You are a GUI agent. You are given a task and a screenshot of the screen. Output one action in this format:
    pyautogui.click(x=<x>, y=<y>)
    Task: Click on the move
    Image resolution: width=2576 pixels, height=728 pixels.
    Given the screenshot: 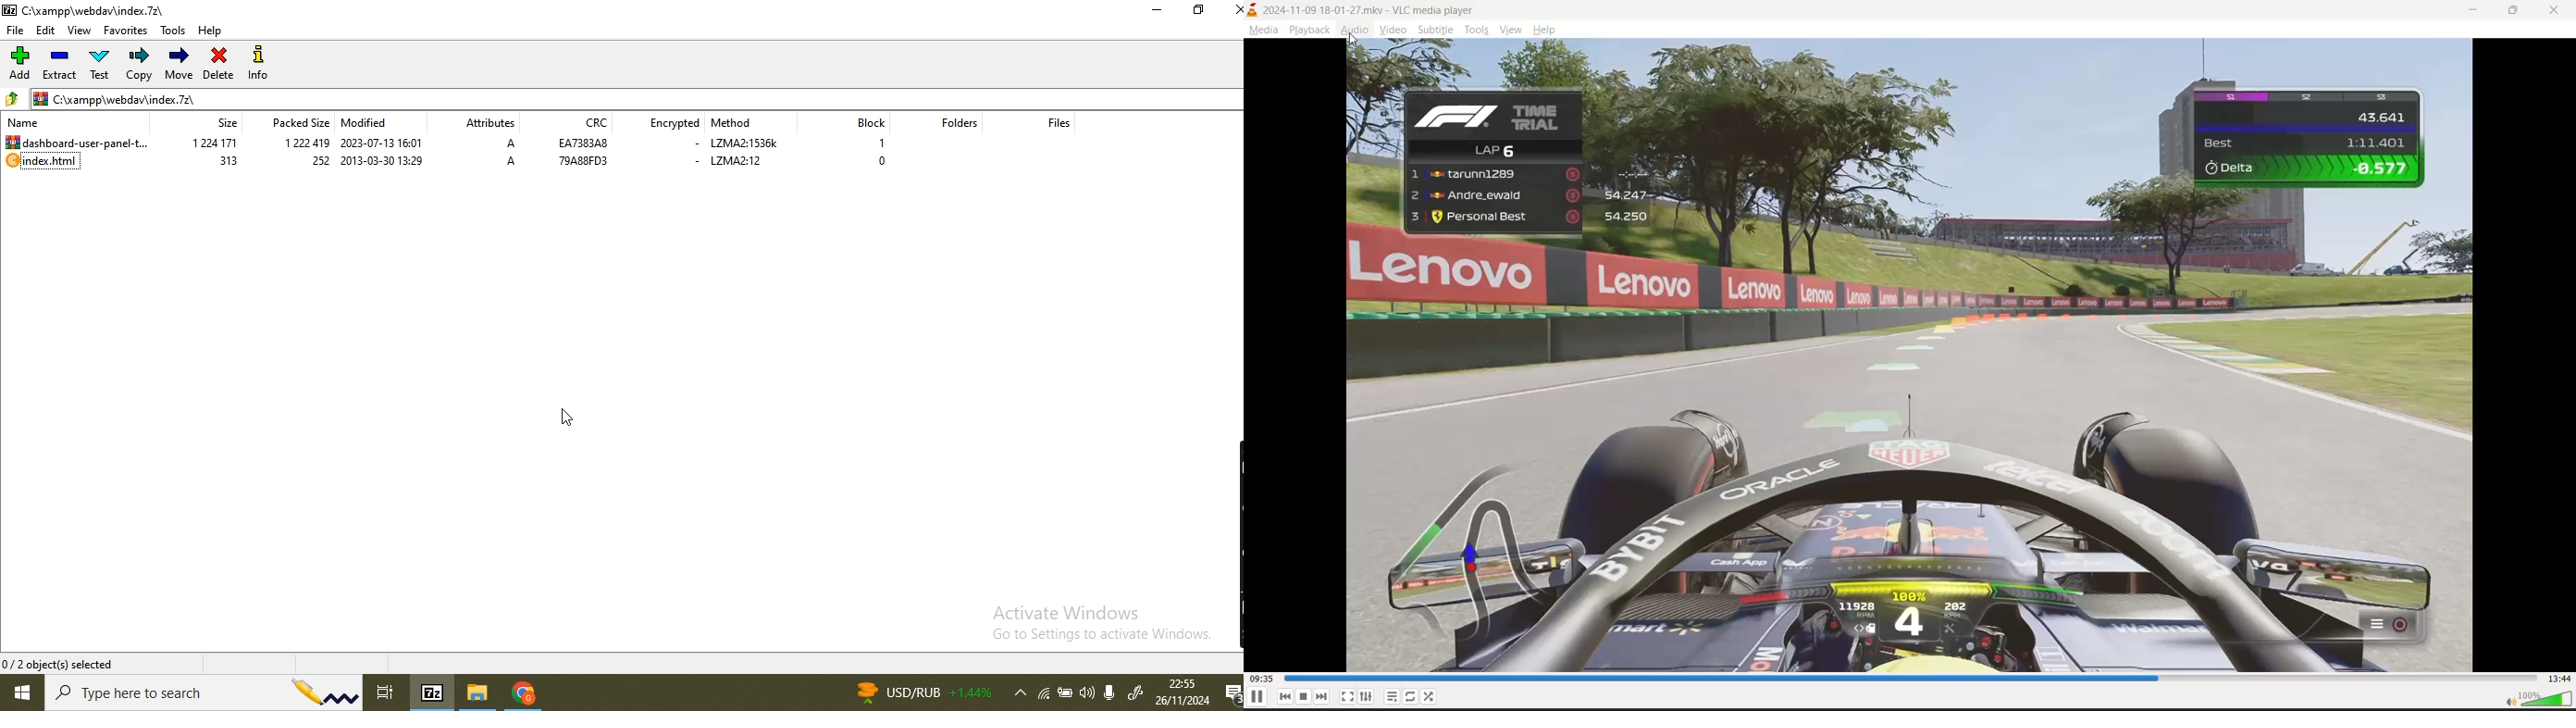 What is the action you would take?
    pyautogui.click(x=180, y=63)
    